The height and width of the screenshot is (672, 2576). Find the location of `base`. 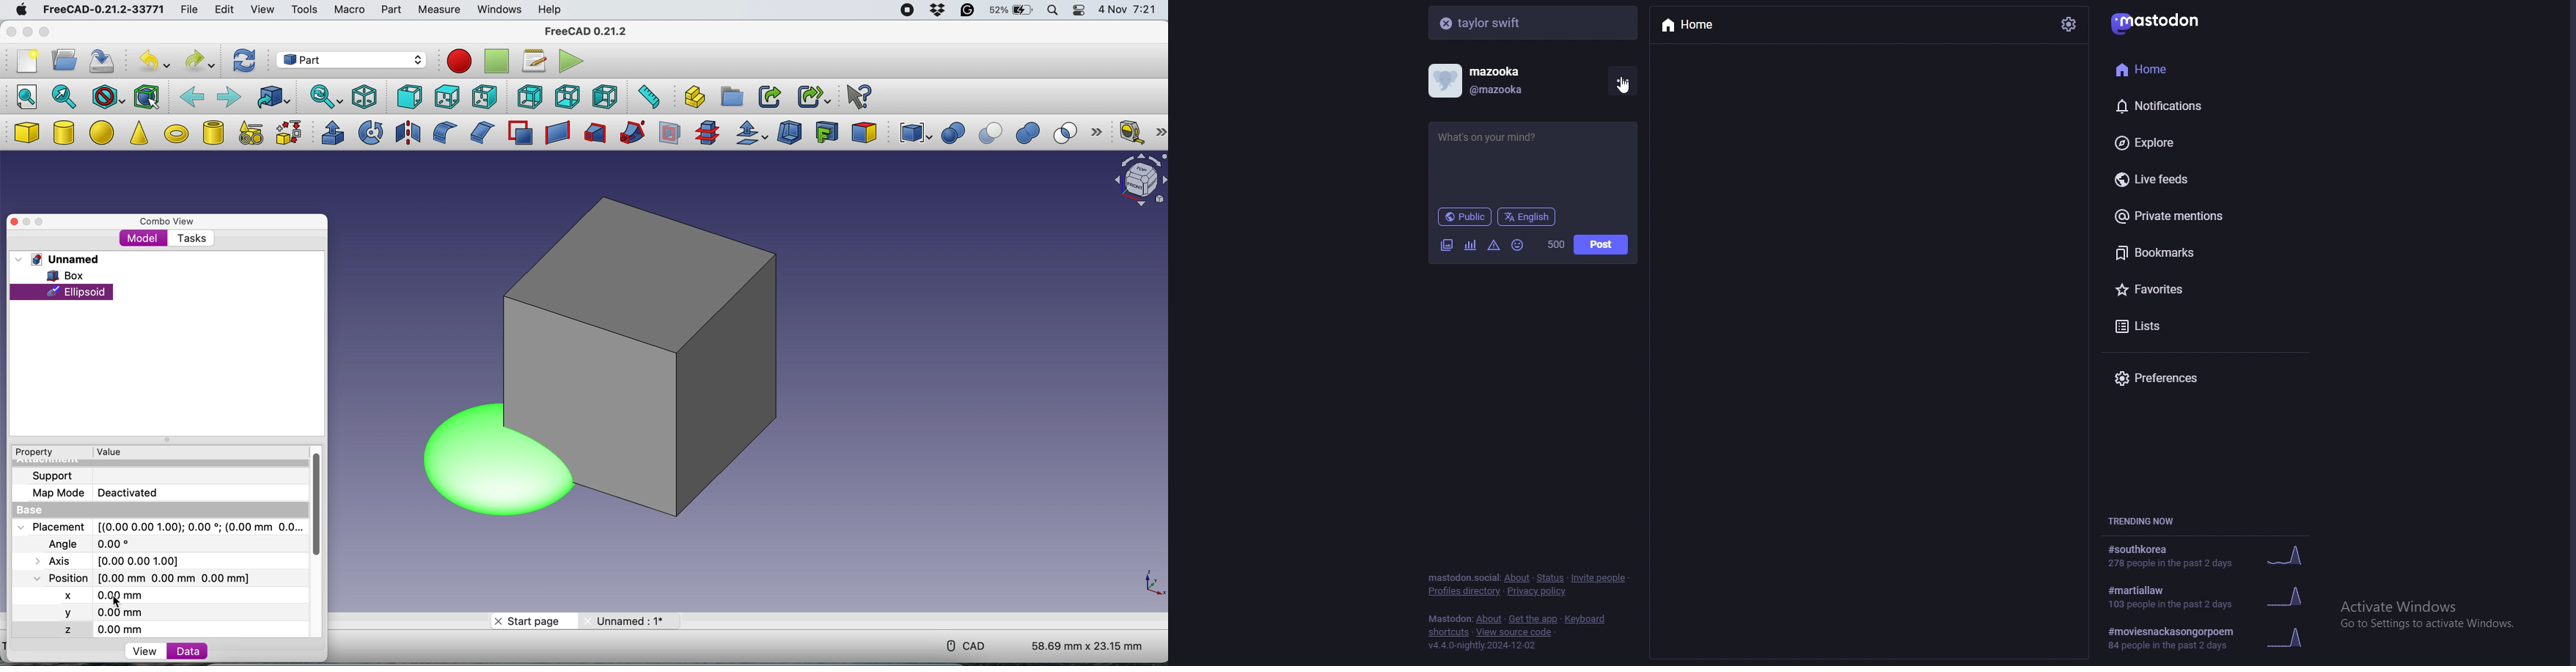

base is located at coordinates (26, 510).